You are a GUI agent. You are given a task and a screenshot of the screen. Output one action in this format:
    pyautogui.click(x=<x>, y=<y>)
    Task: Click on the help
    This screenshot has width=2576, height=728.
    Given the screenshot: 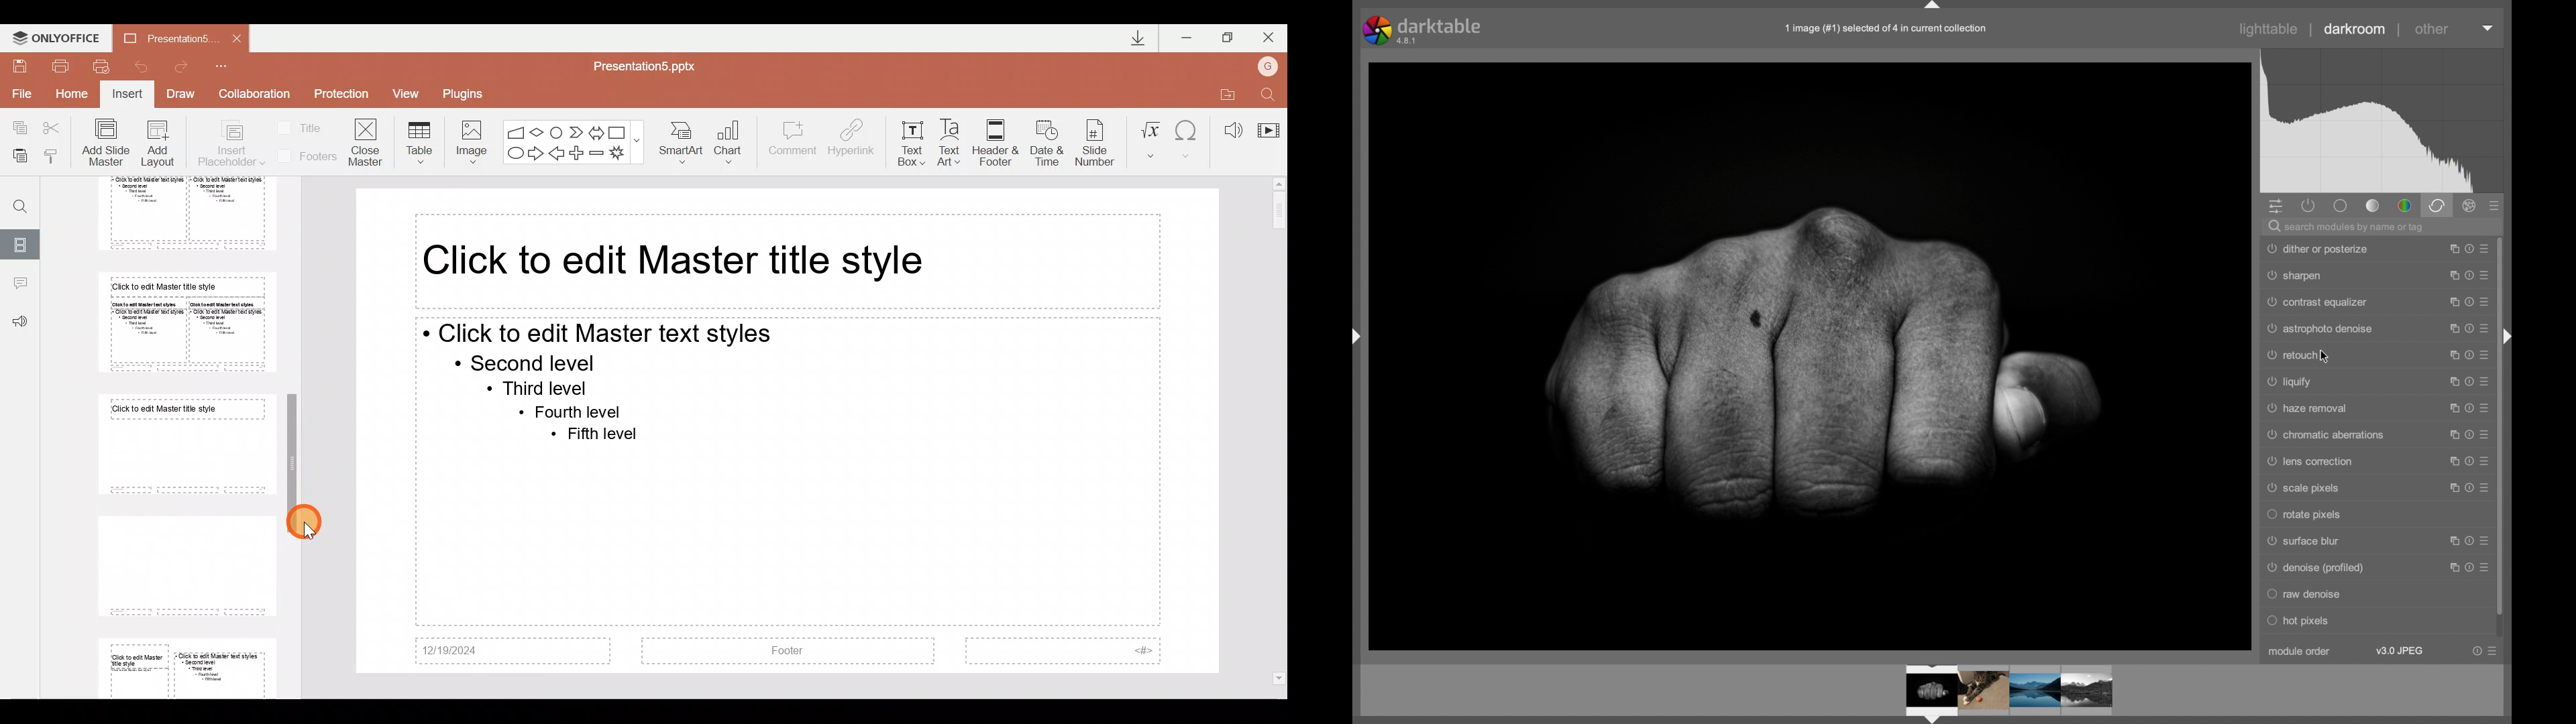 What is the action you would take?
    pyautogui.click(x=2466, y=540)
    